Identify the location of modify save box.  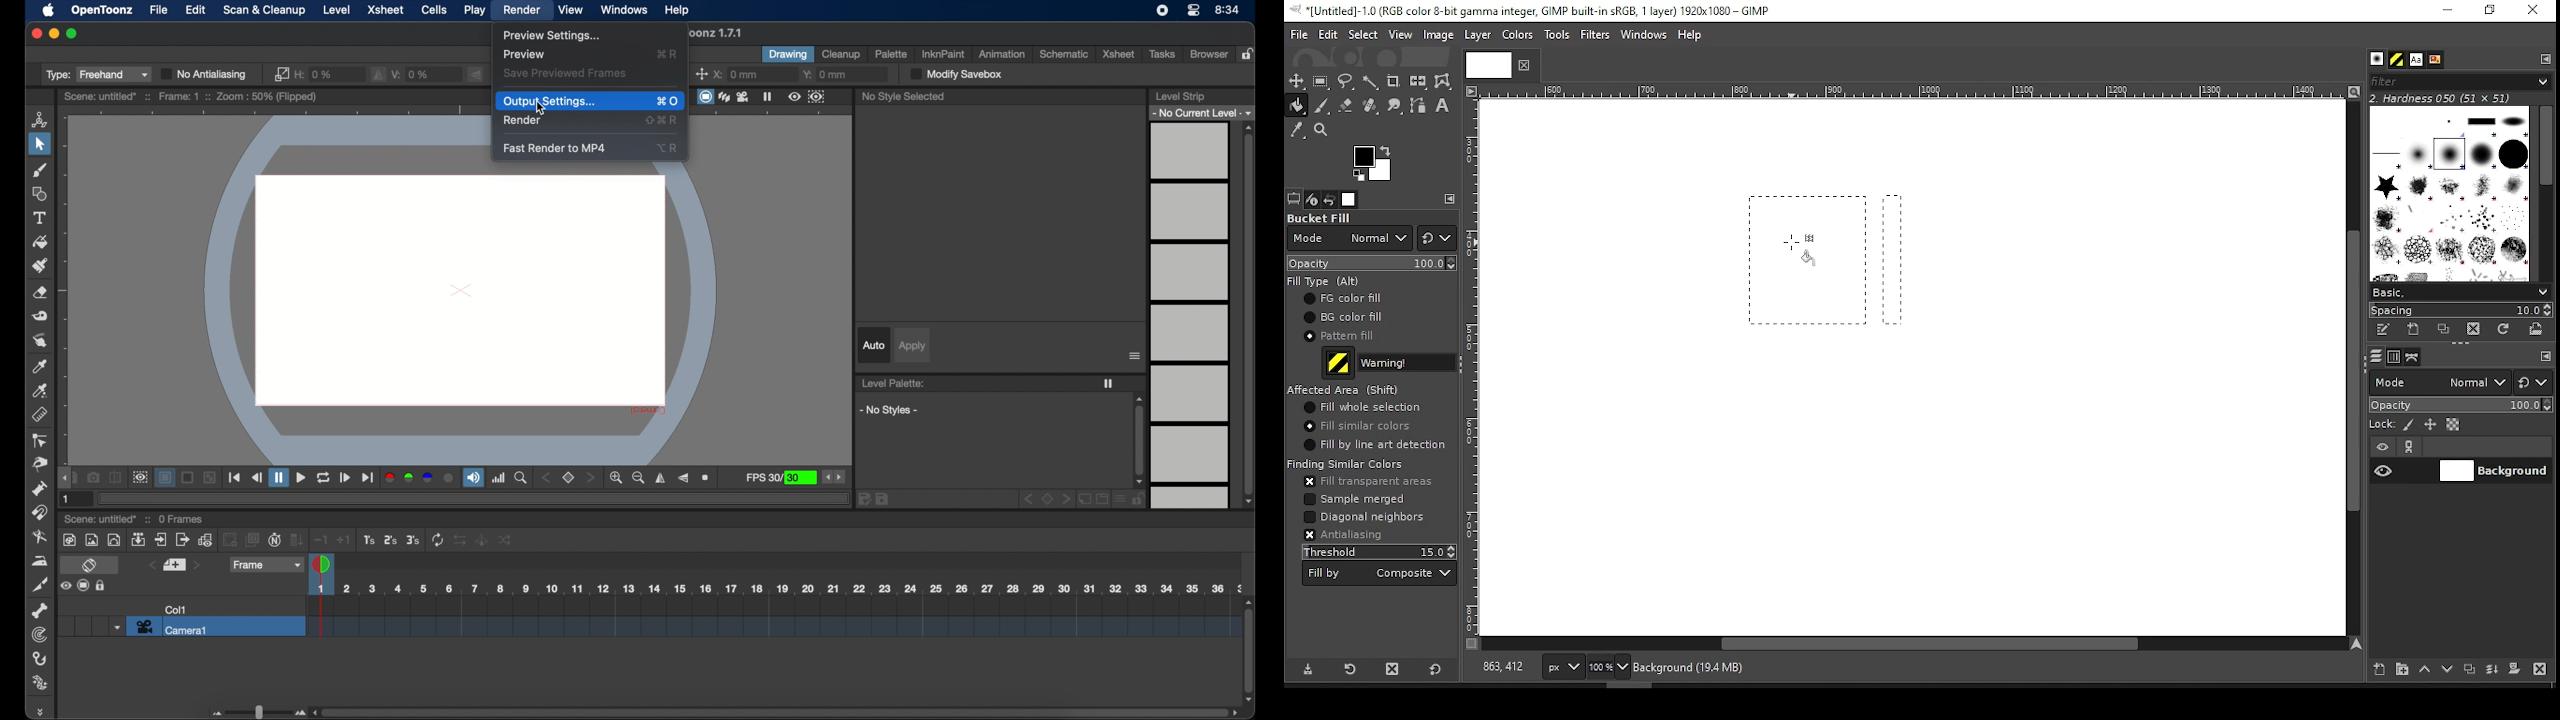
(955, 74).